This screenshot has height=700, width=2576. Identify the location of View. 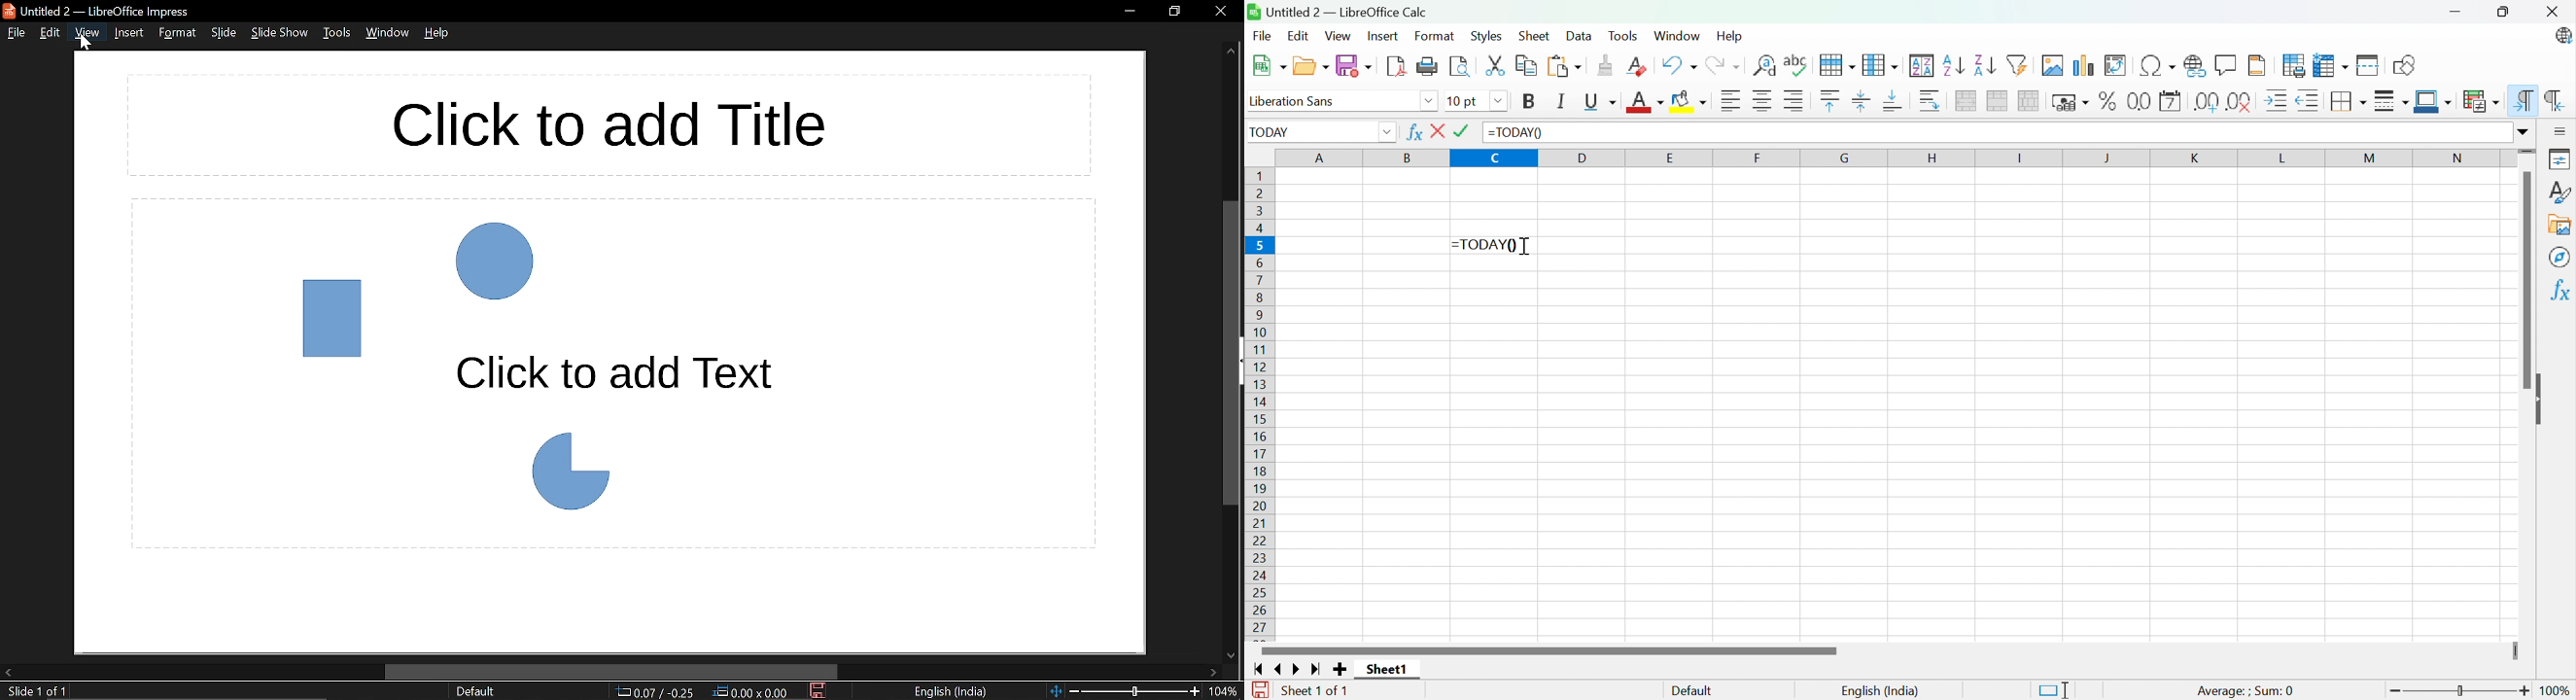
(1340, 36).